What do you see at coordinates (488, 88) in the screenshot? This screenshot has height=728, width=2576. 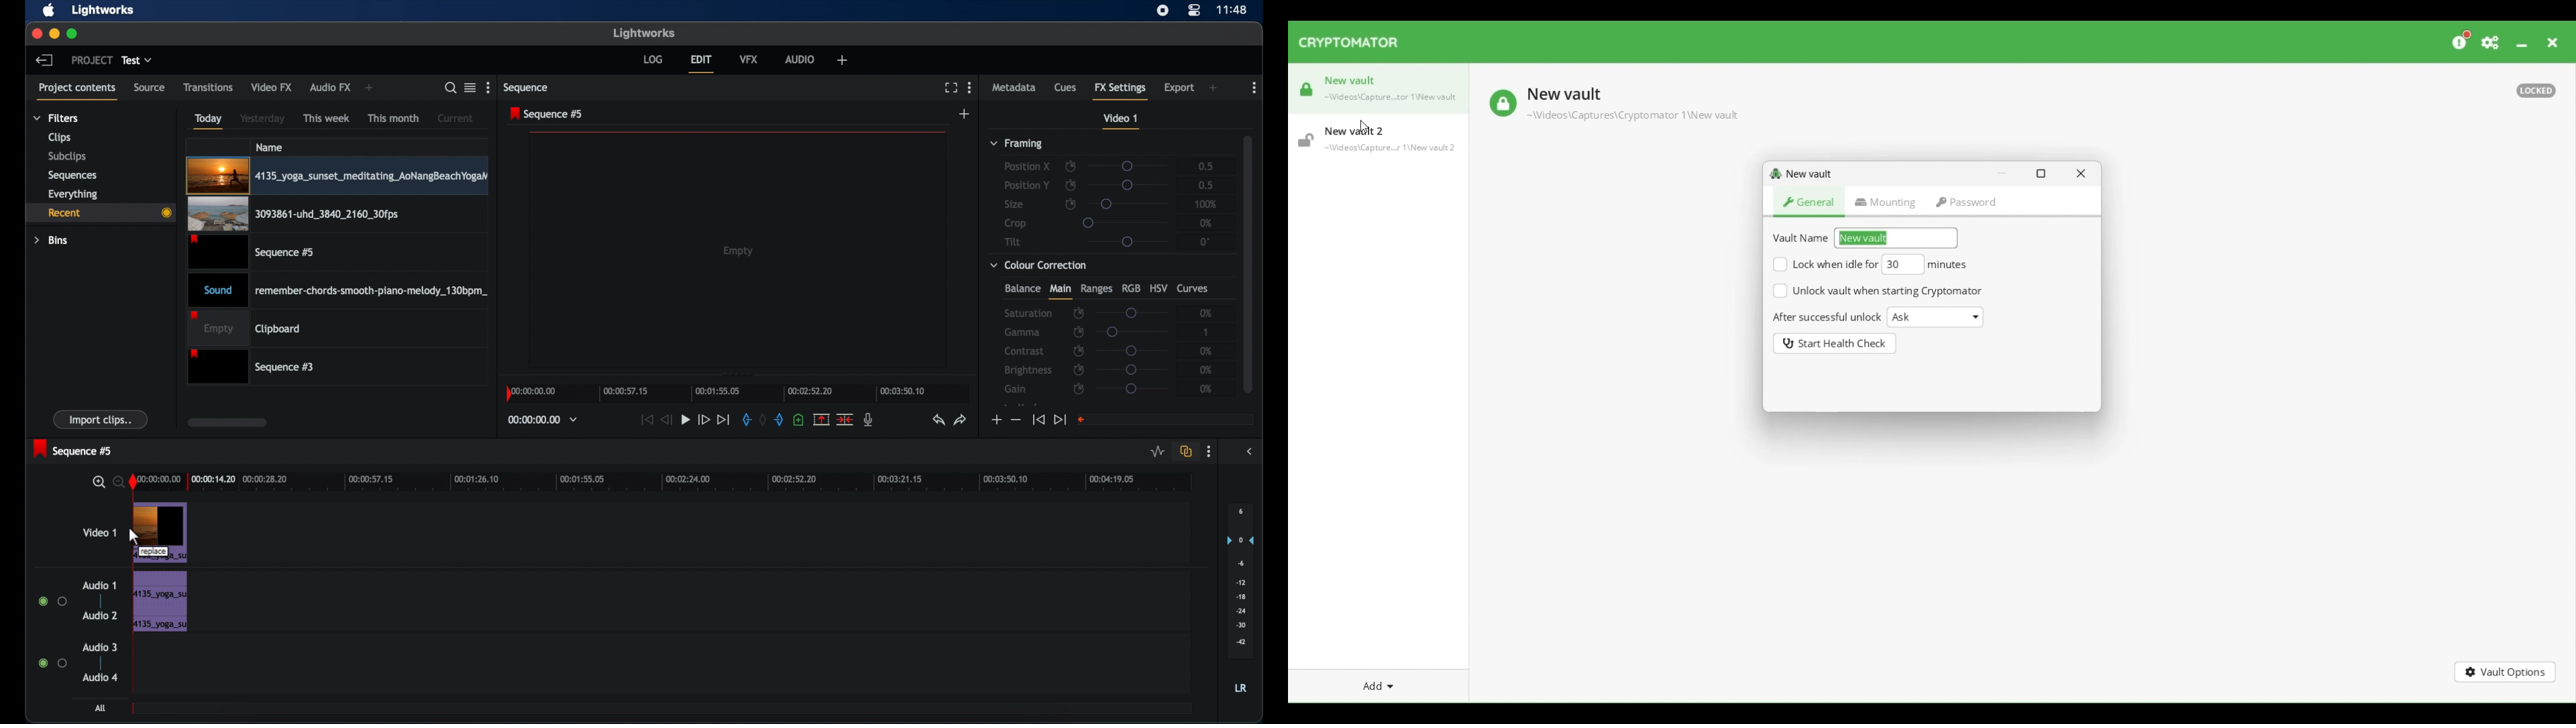 I see `more options` at bounding box center [488, 88].